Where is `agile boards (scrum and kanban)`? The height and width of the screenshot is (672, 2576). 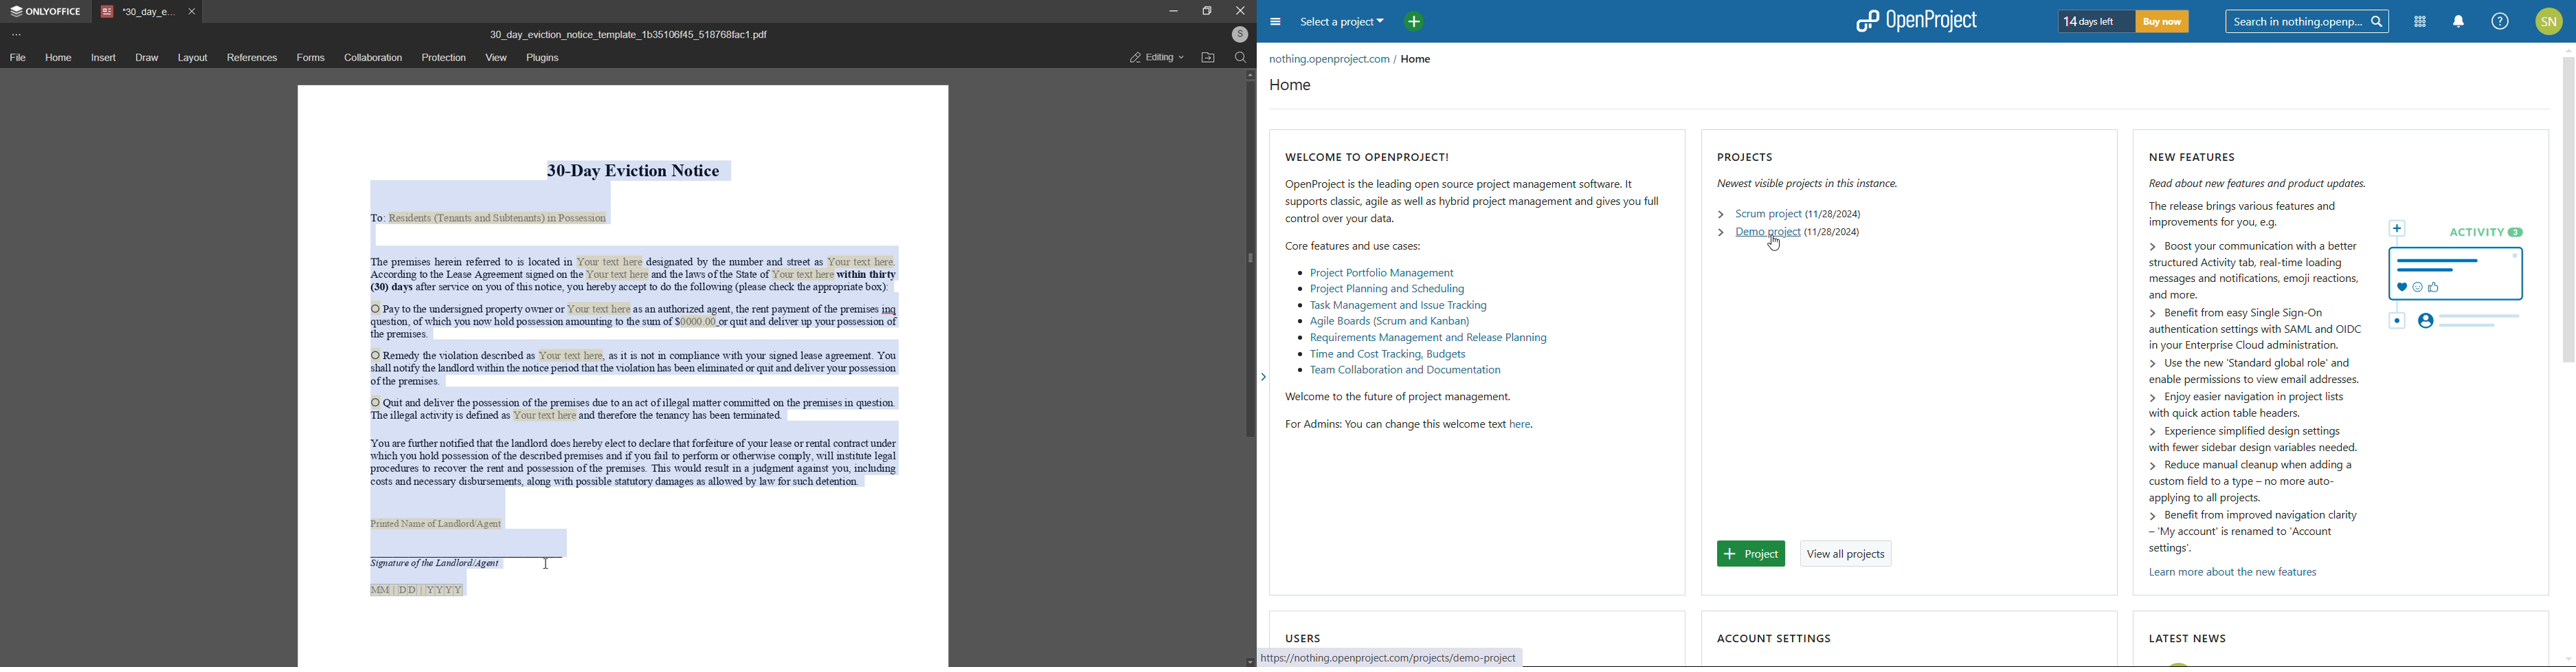
agile boards (scrum and kanban) is located at coordinates (1382, 321).